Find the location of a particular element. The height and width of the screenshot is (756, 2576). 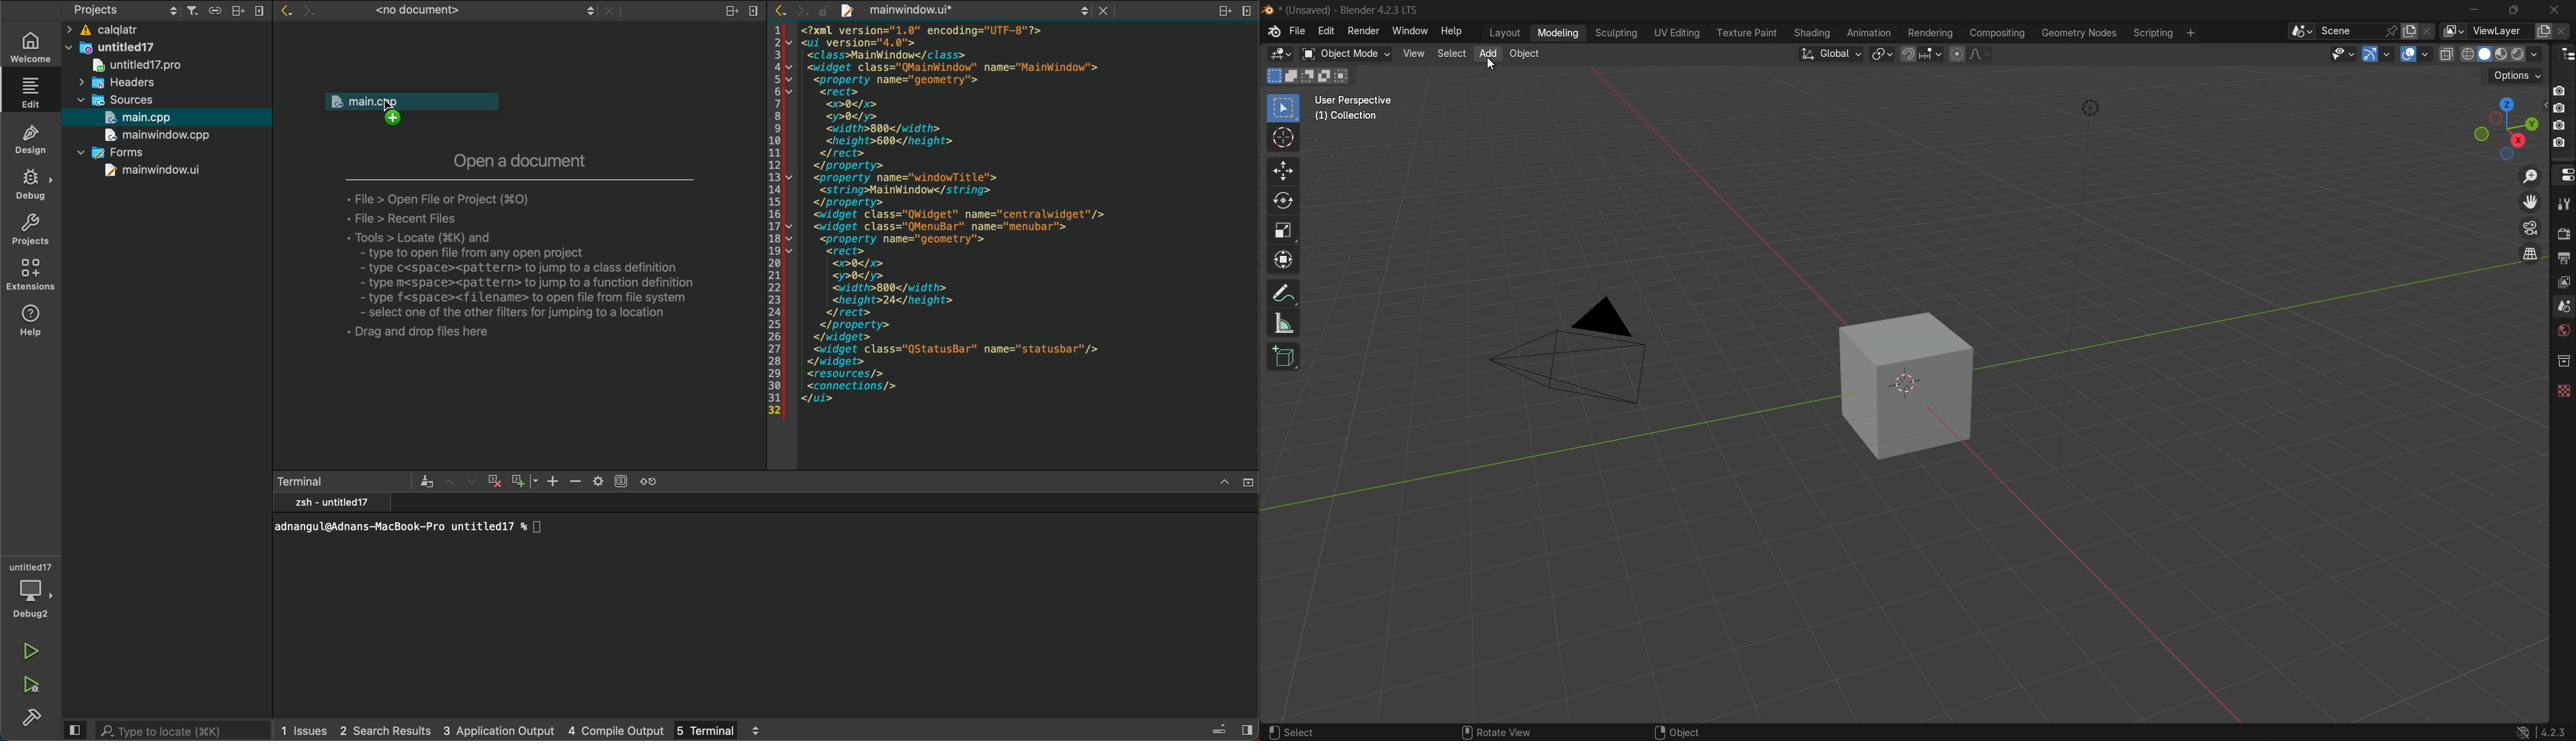

maximize is located at coordinates (1224, 483).